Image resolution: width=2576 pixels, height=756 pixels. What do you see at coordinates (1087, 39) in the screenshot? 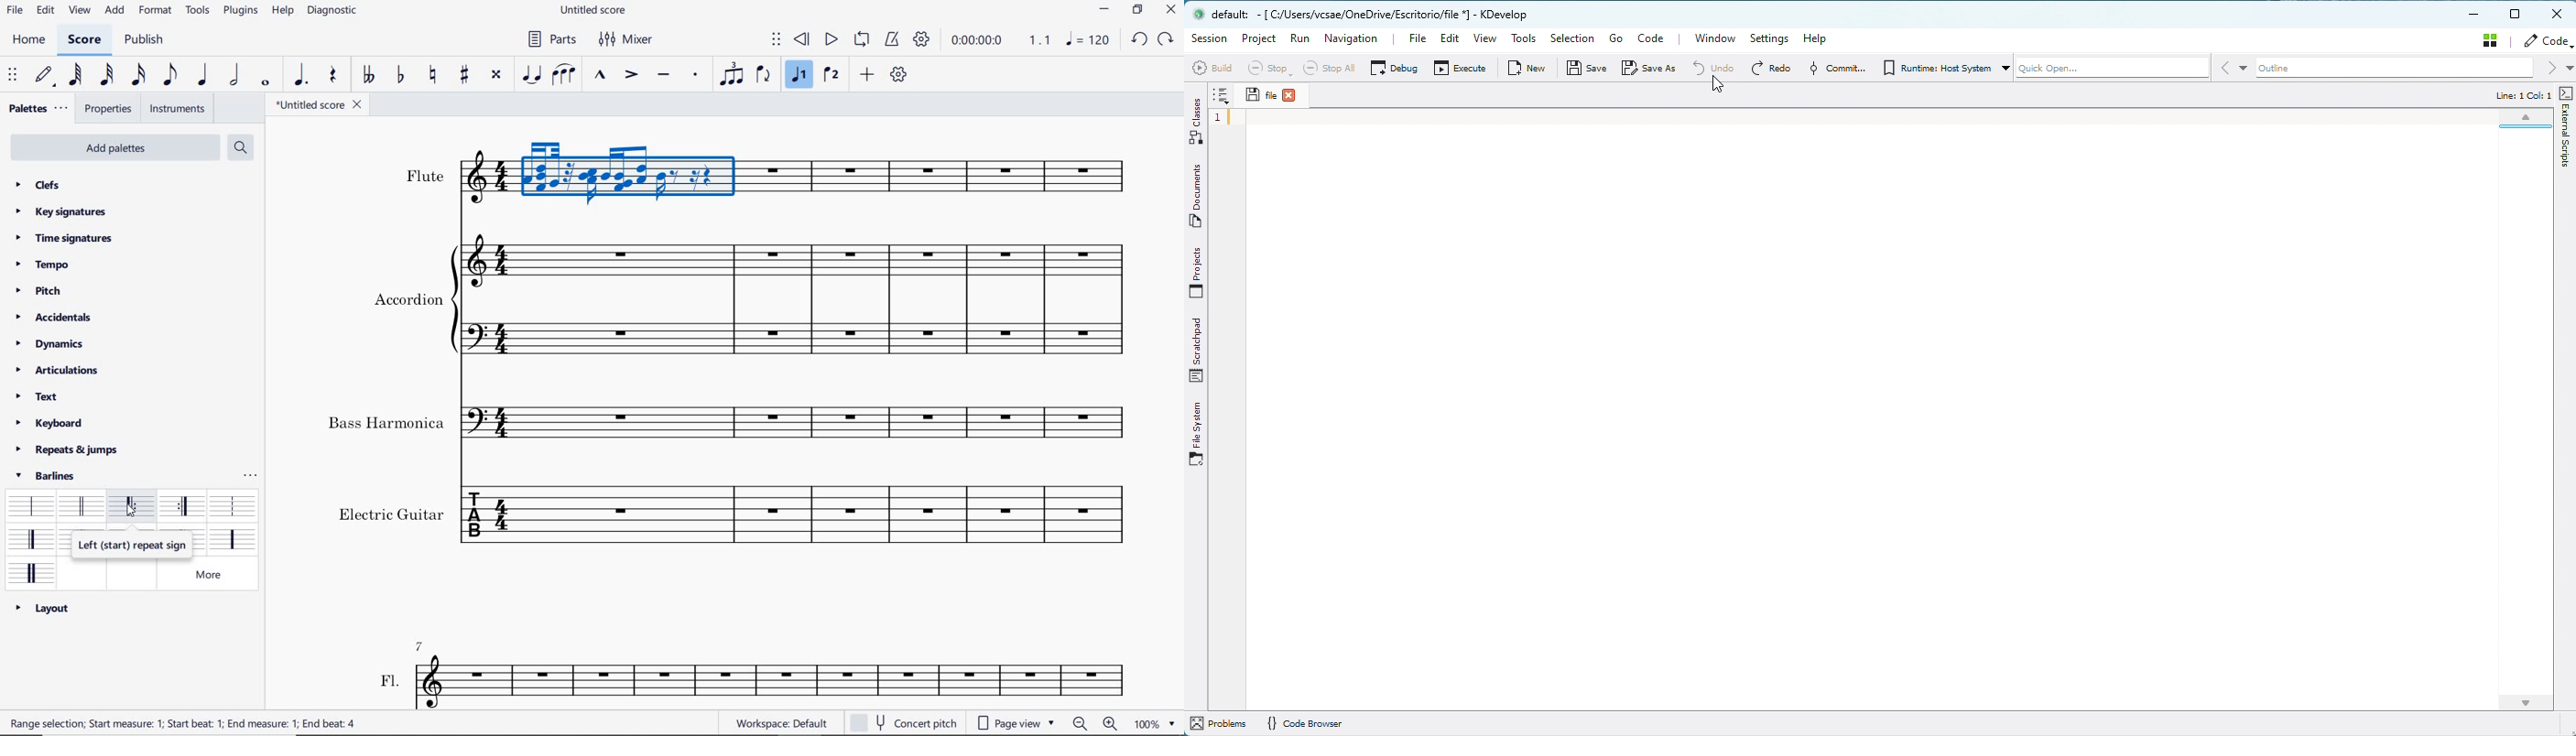
I see `NOTE` at bounding box center [1087, 39].